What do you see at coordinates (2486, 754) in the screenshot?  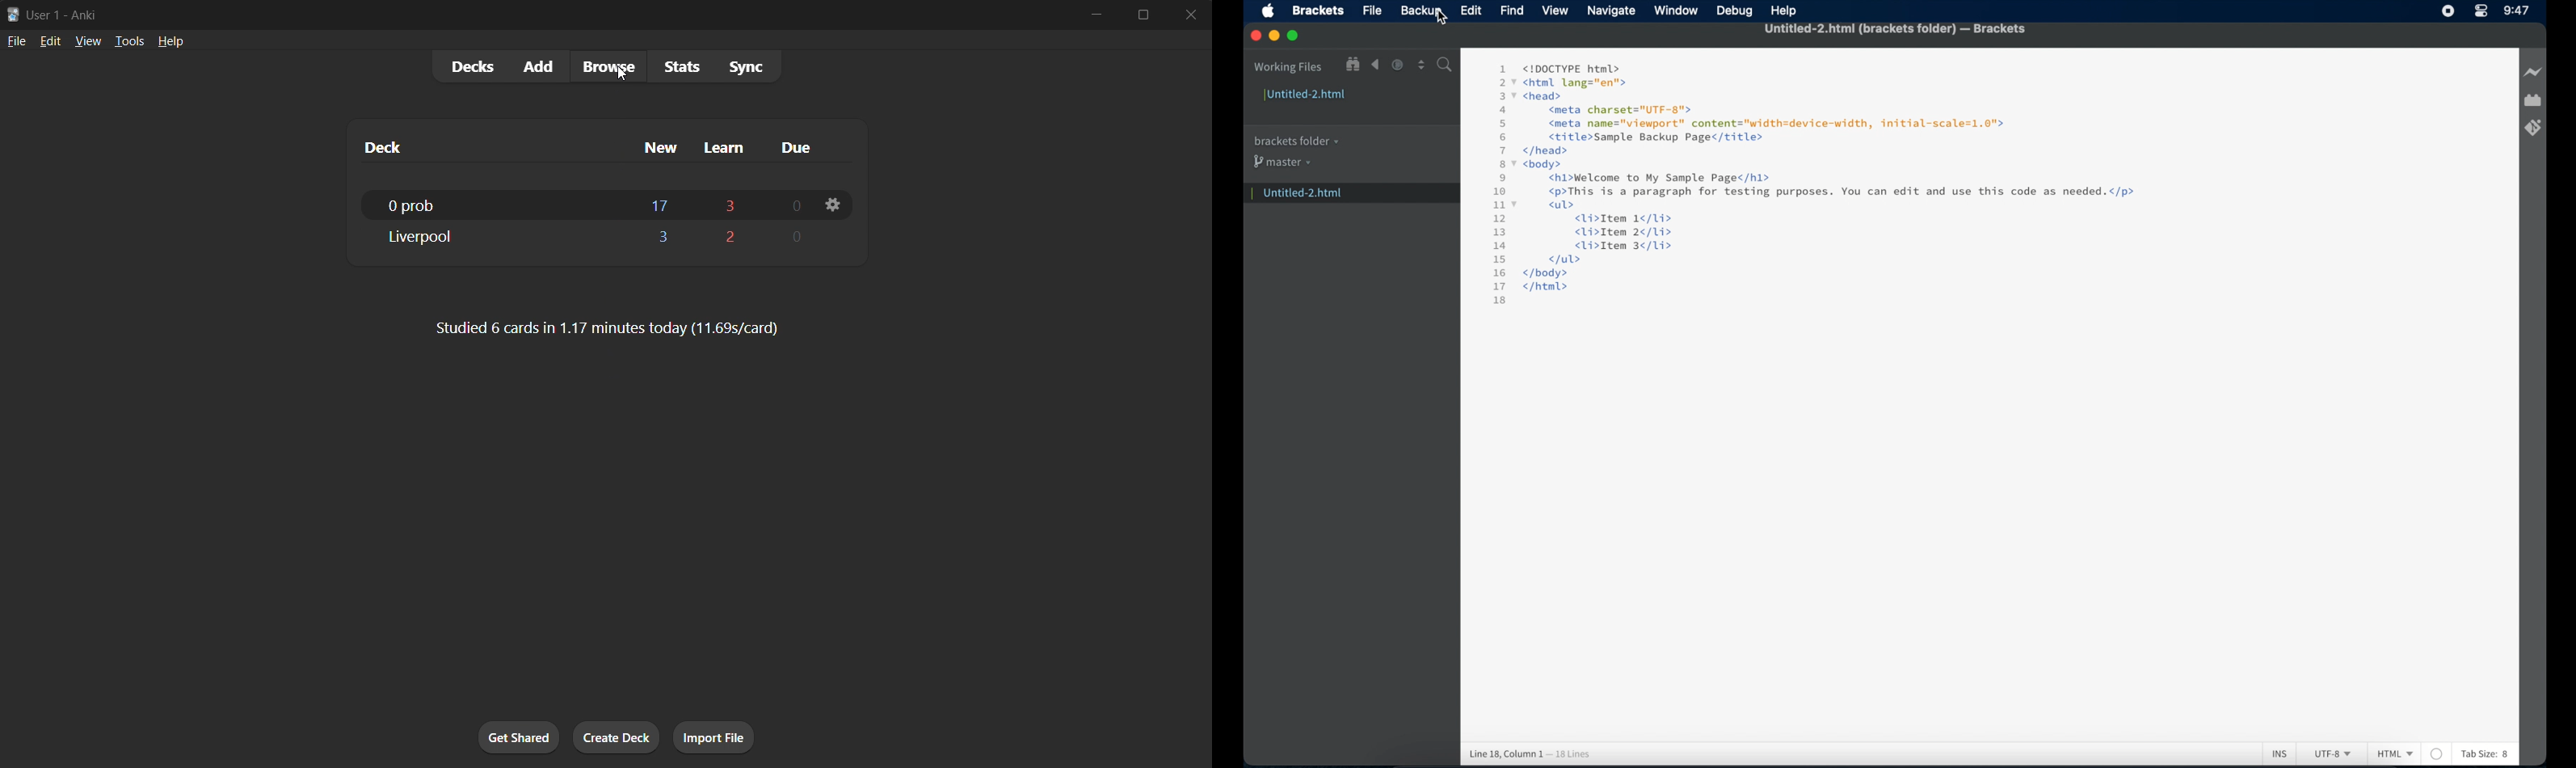 I see `tab size: 8` at bounding box center [2486, 754].